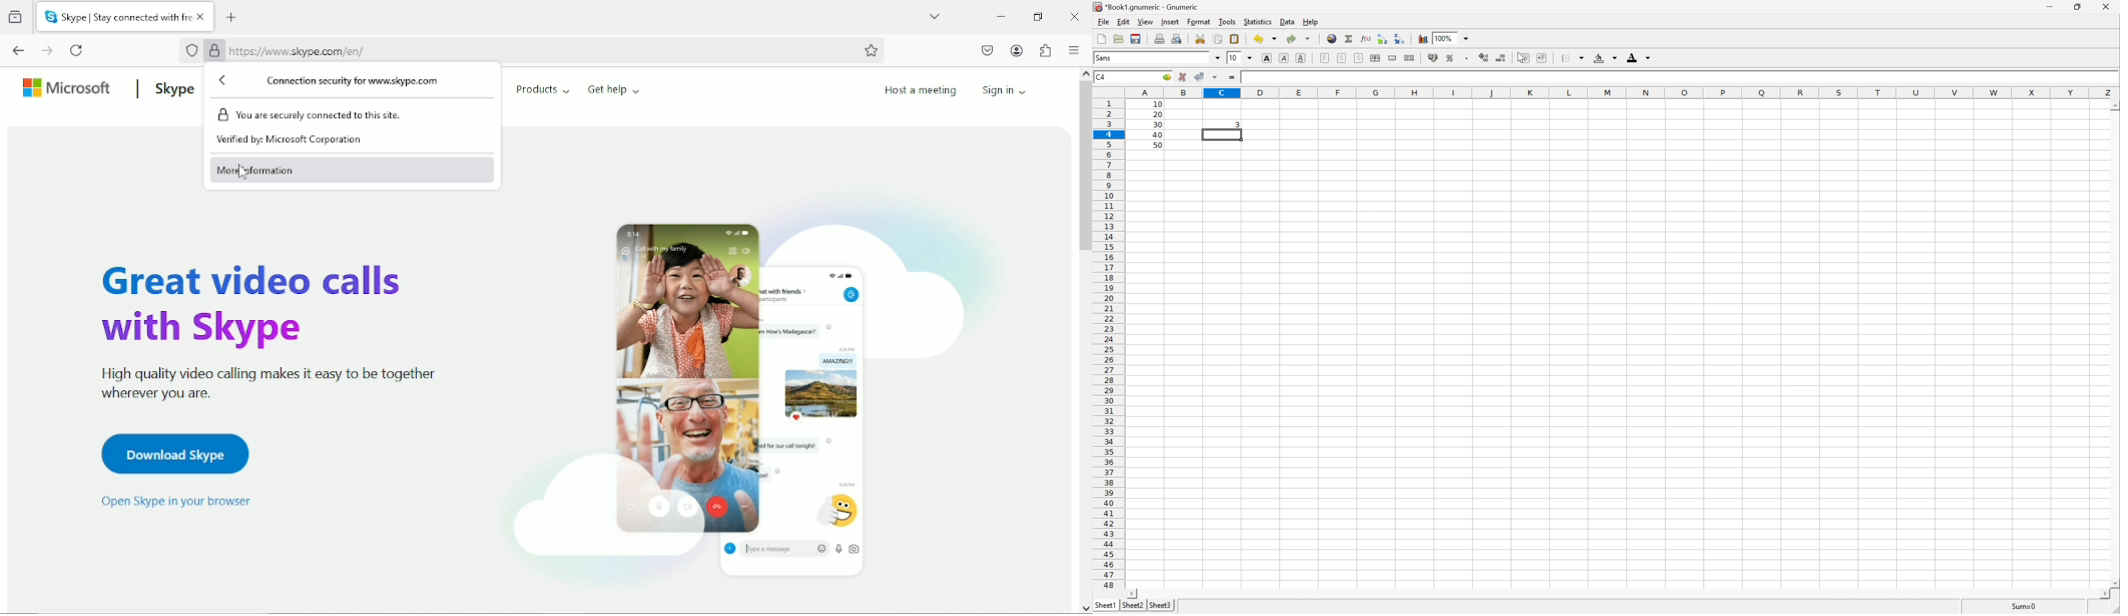  Describe the element at coordinates (1217, 40) in the screenshot. I see `Copy the selection` at that location.